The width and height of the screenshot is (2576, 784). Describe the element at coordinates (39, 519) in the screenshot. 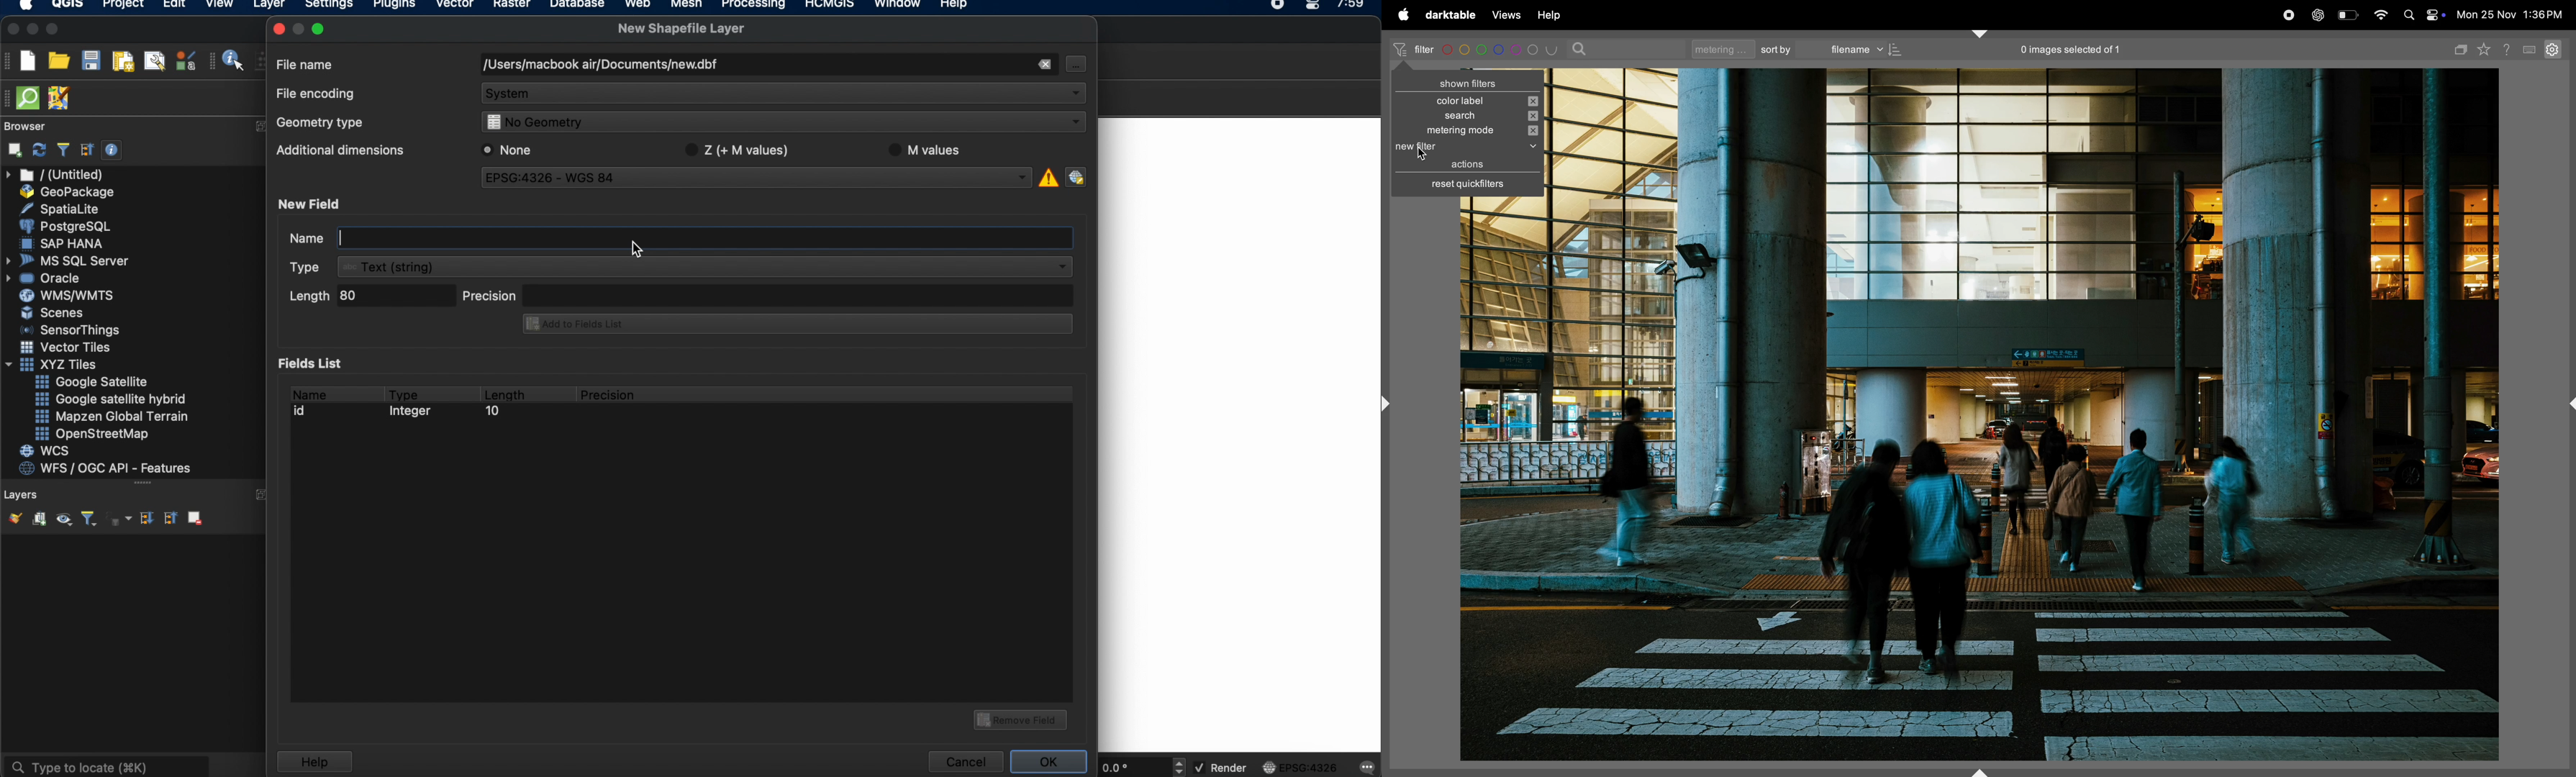

I see `add group` at that location.